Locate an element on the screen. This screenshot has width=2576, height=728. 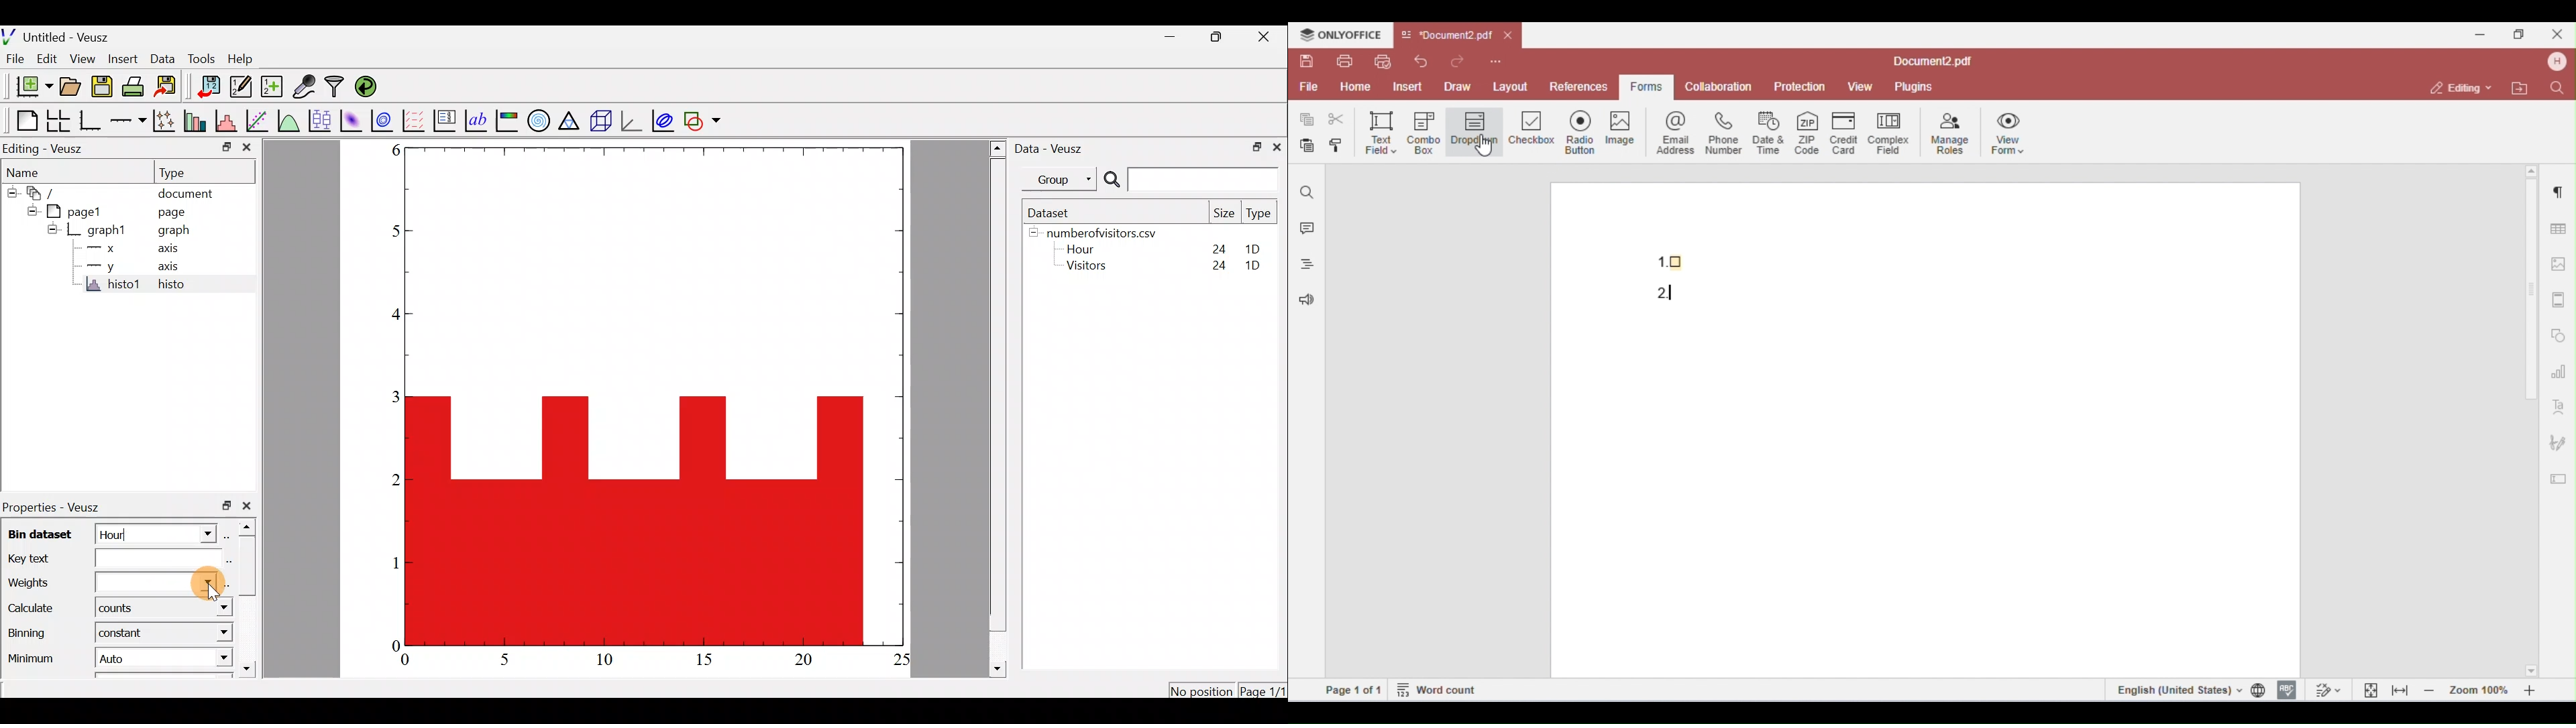
Group is located at coordinates (1060, 181).